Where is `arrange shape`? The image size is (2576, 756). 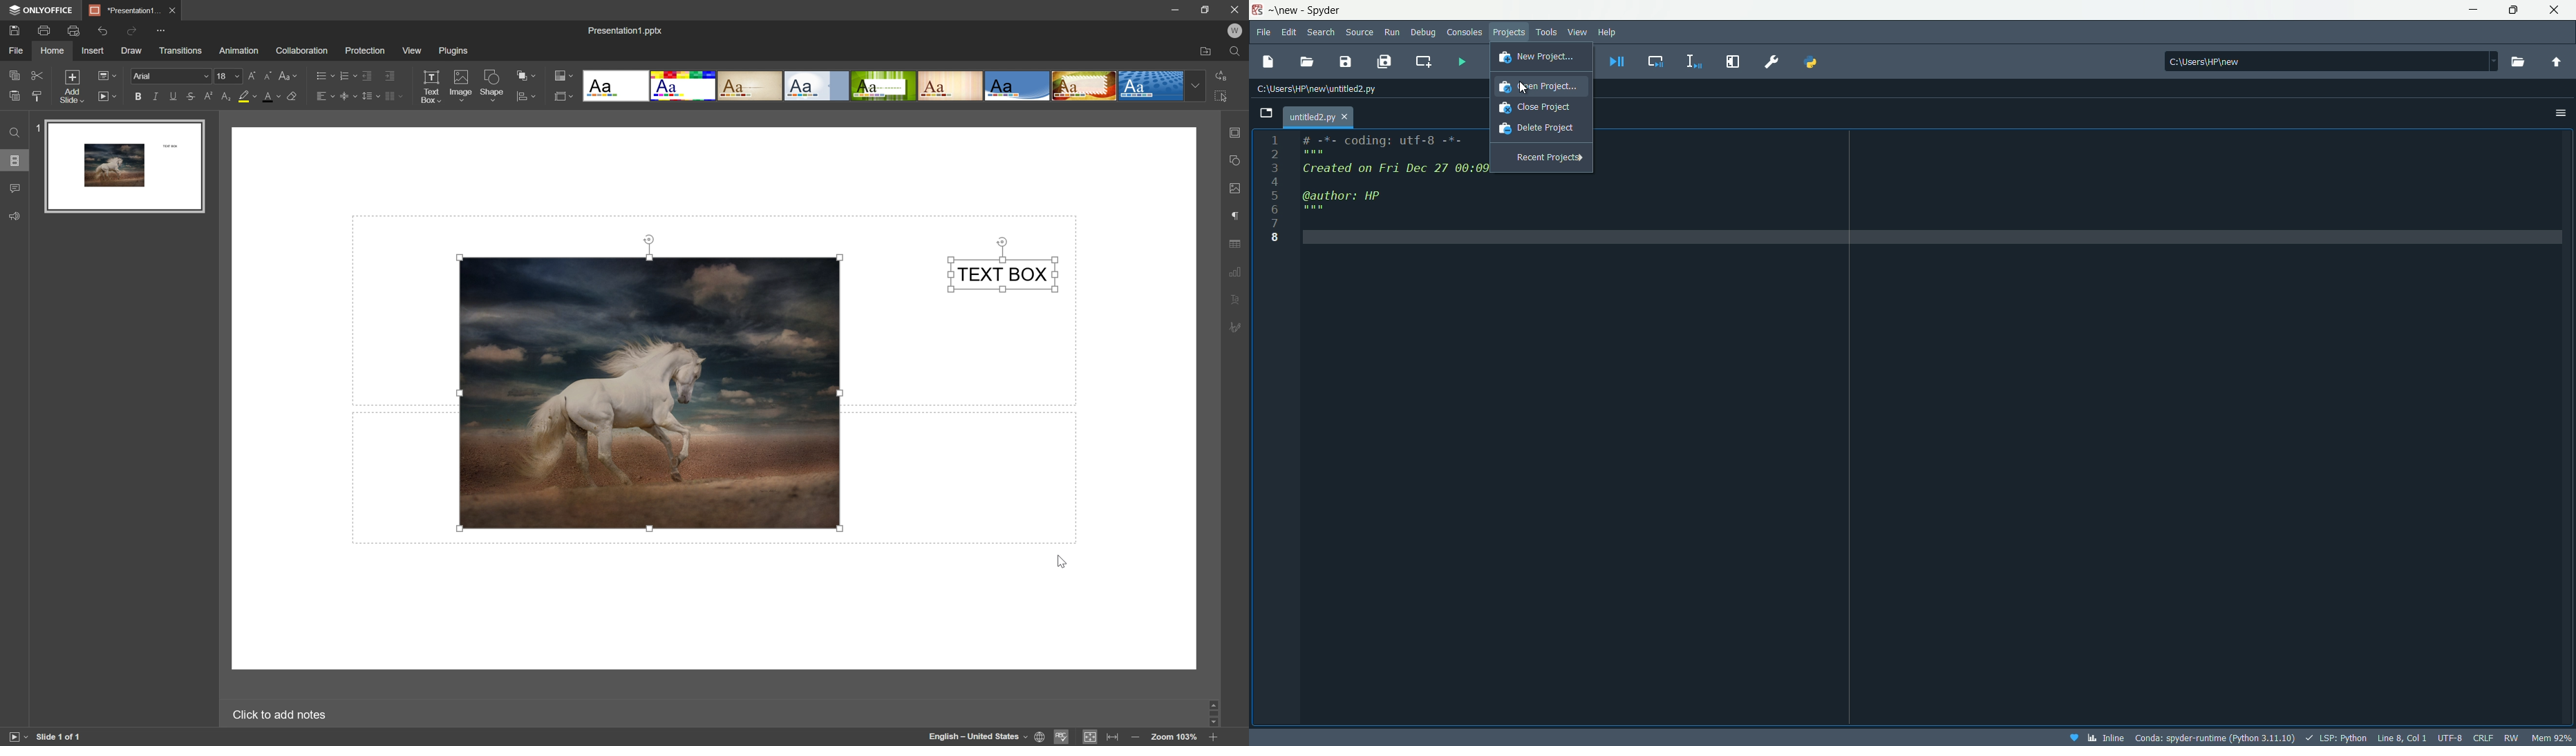 arrange shape is located at coordinates (526, 97).